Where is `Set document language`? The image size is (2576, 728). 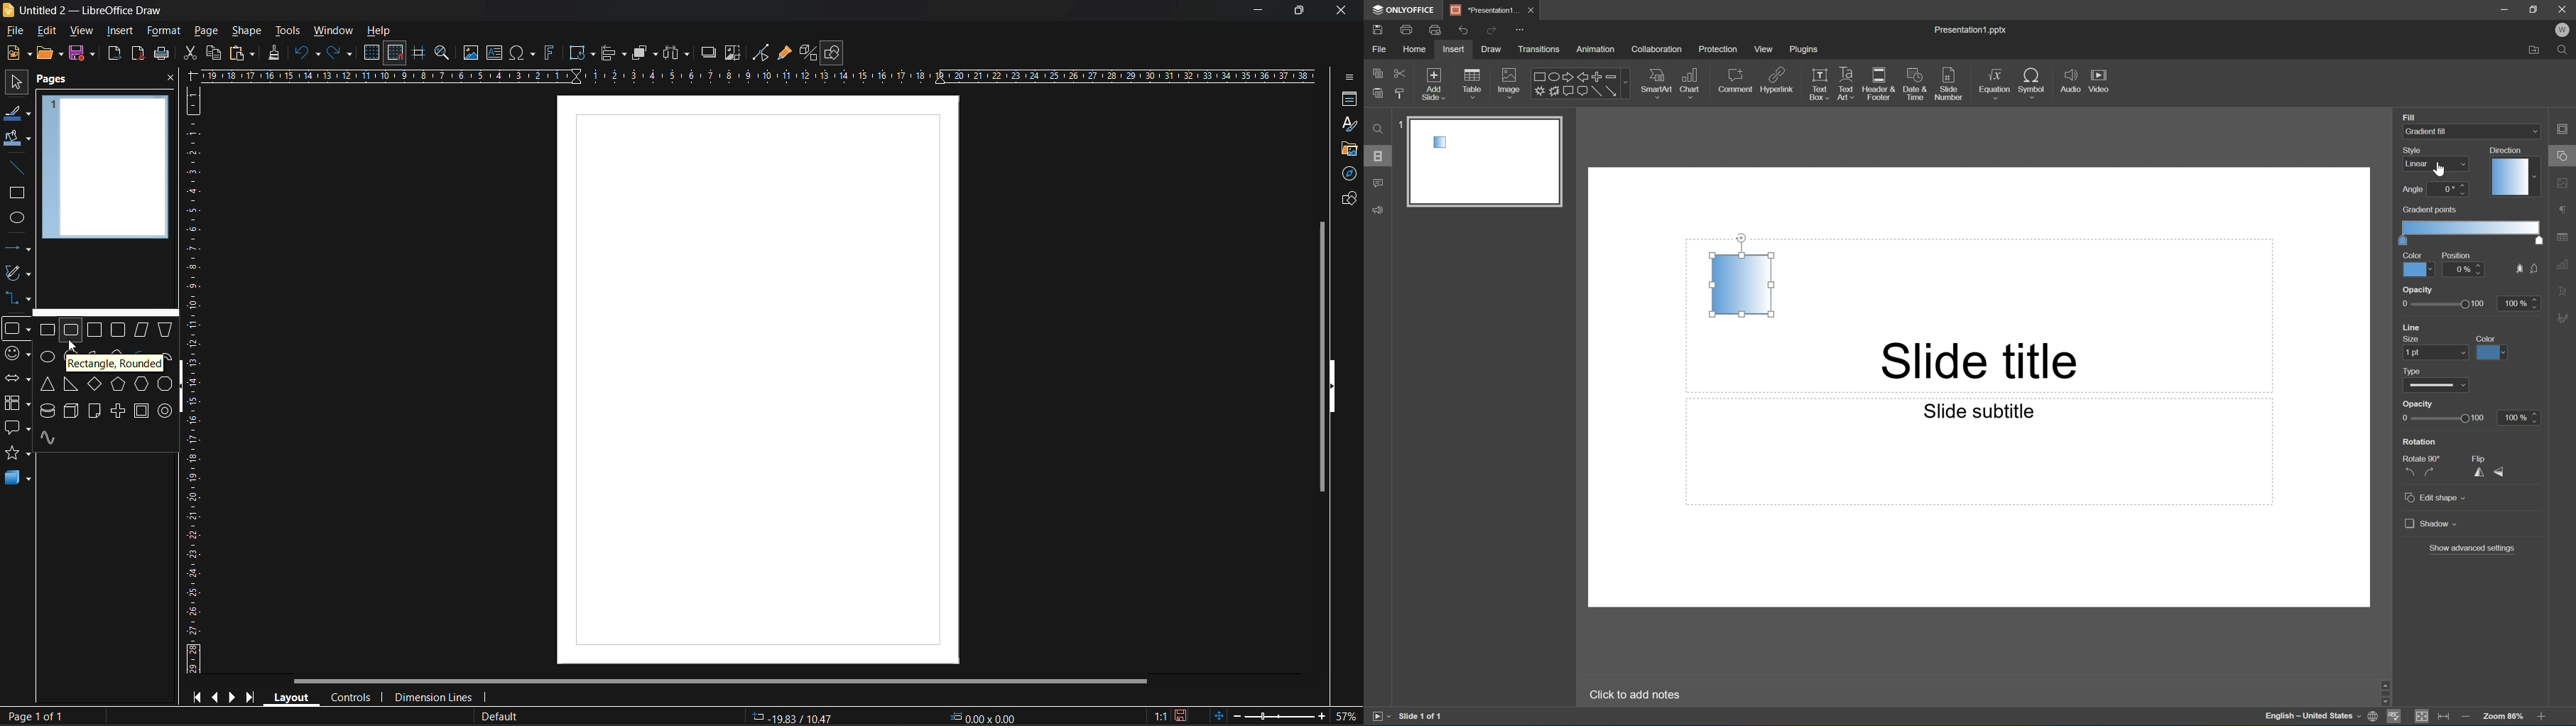 Set document language is located at coordinates (2373, 717).